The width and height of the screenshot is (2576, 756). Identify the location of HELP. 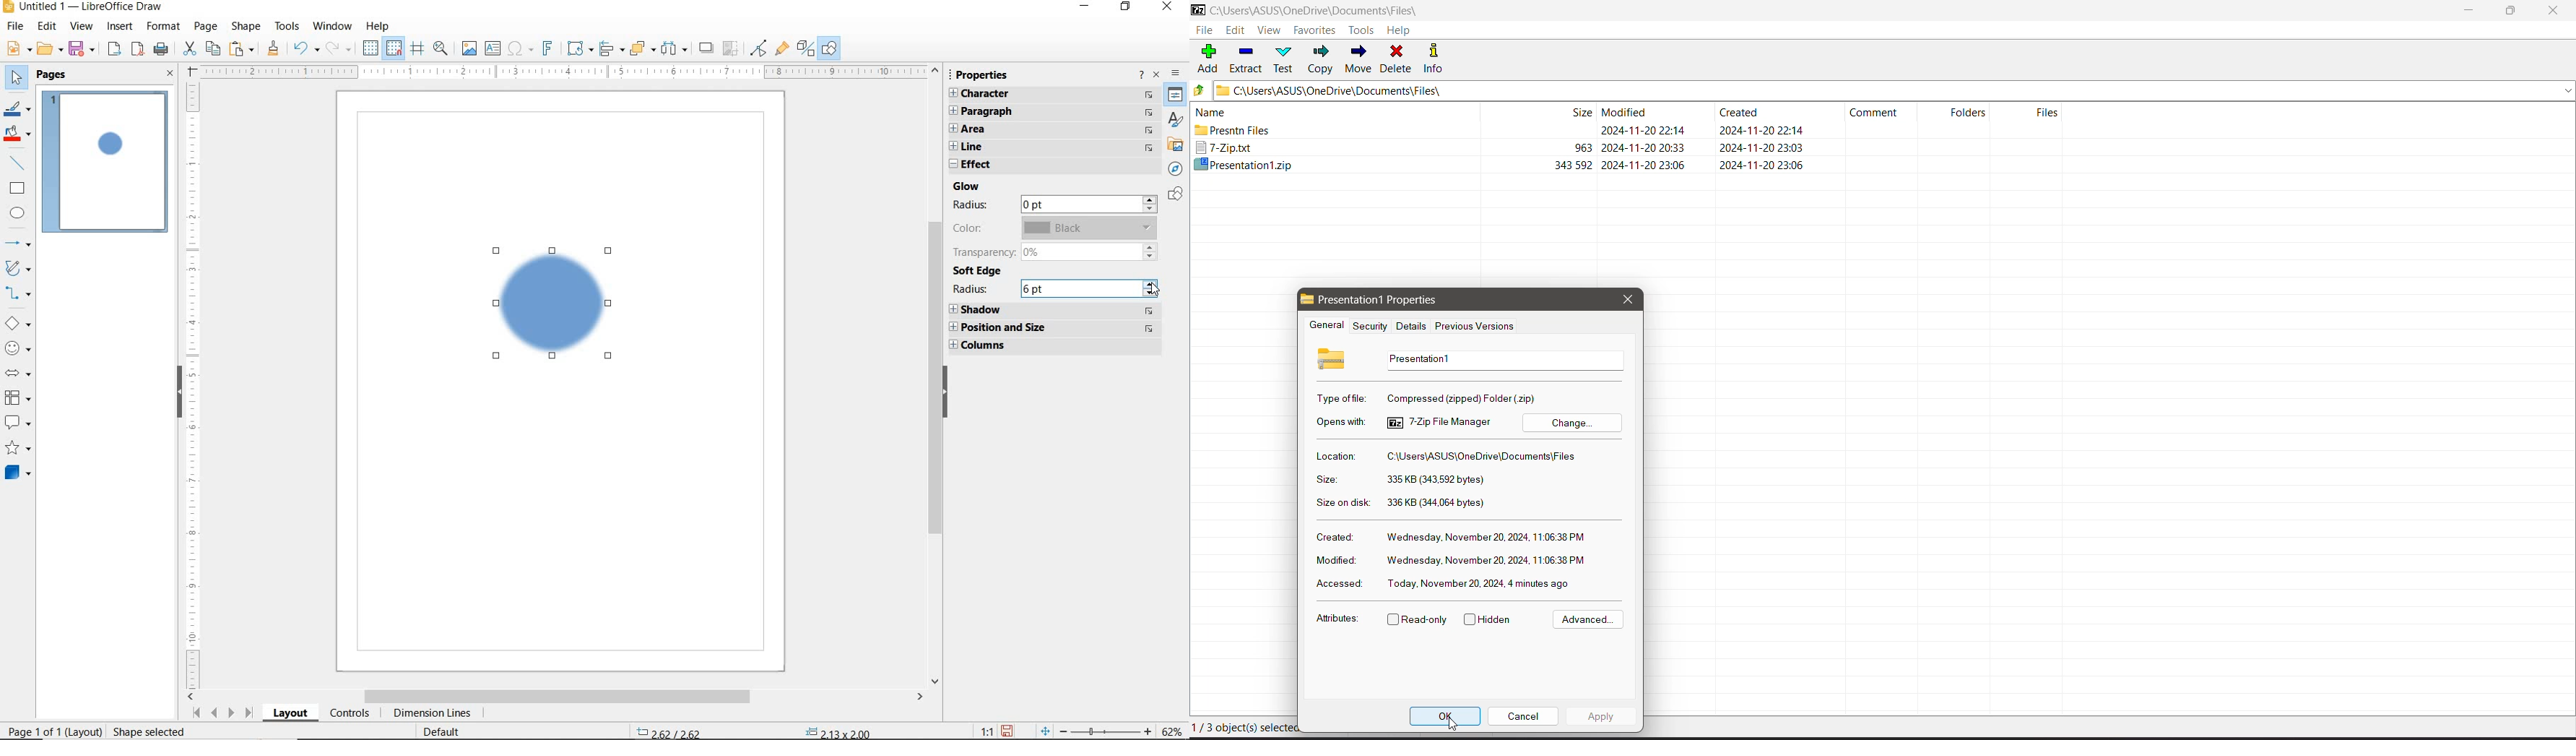
(378, 28).